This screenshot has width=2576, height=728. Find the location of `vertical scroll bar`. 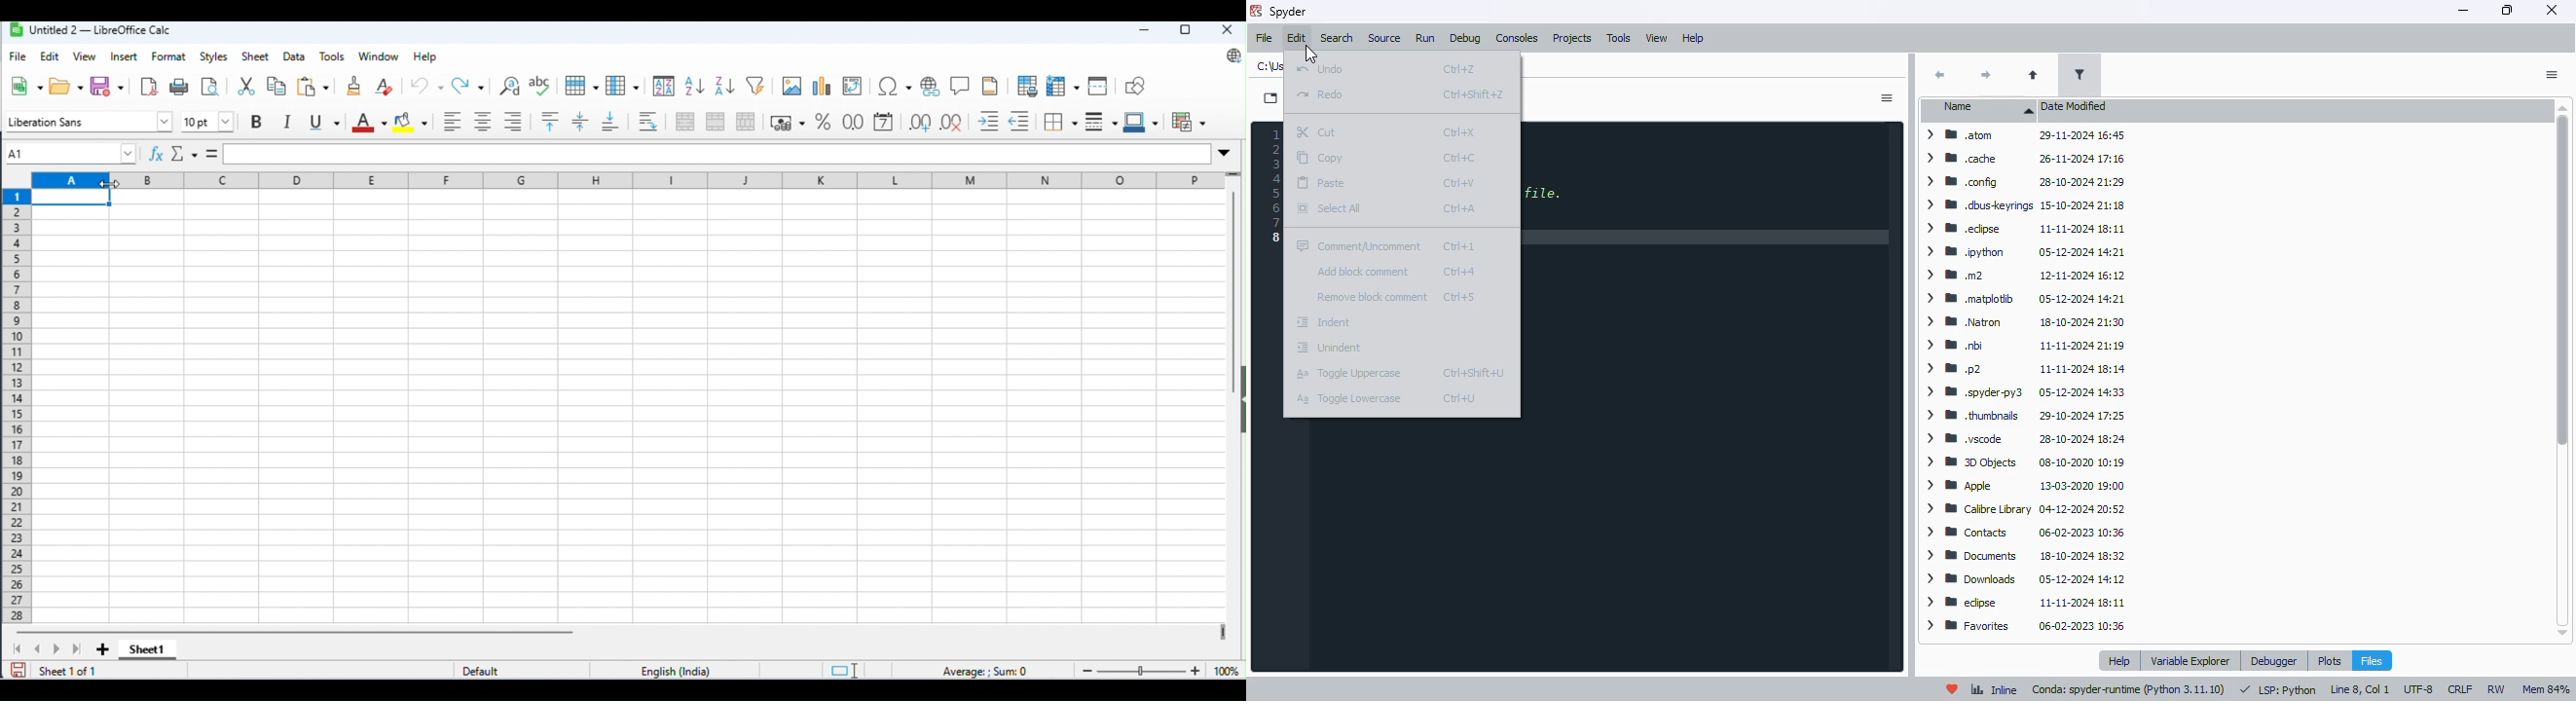

vertical scroll bar is located at coordinates (2558, 372).